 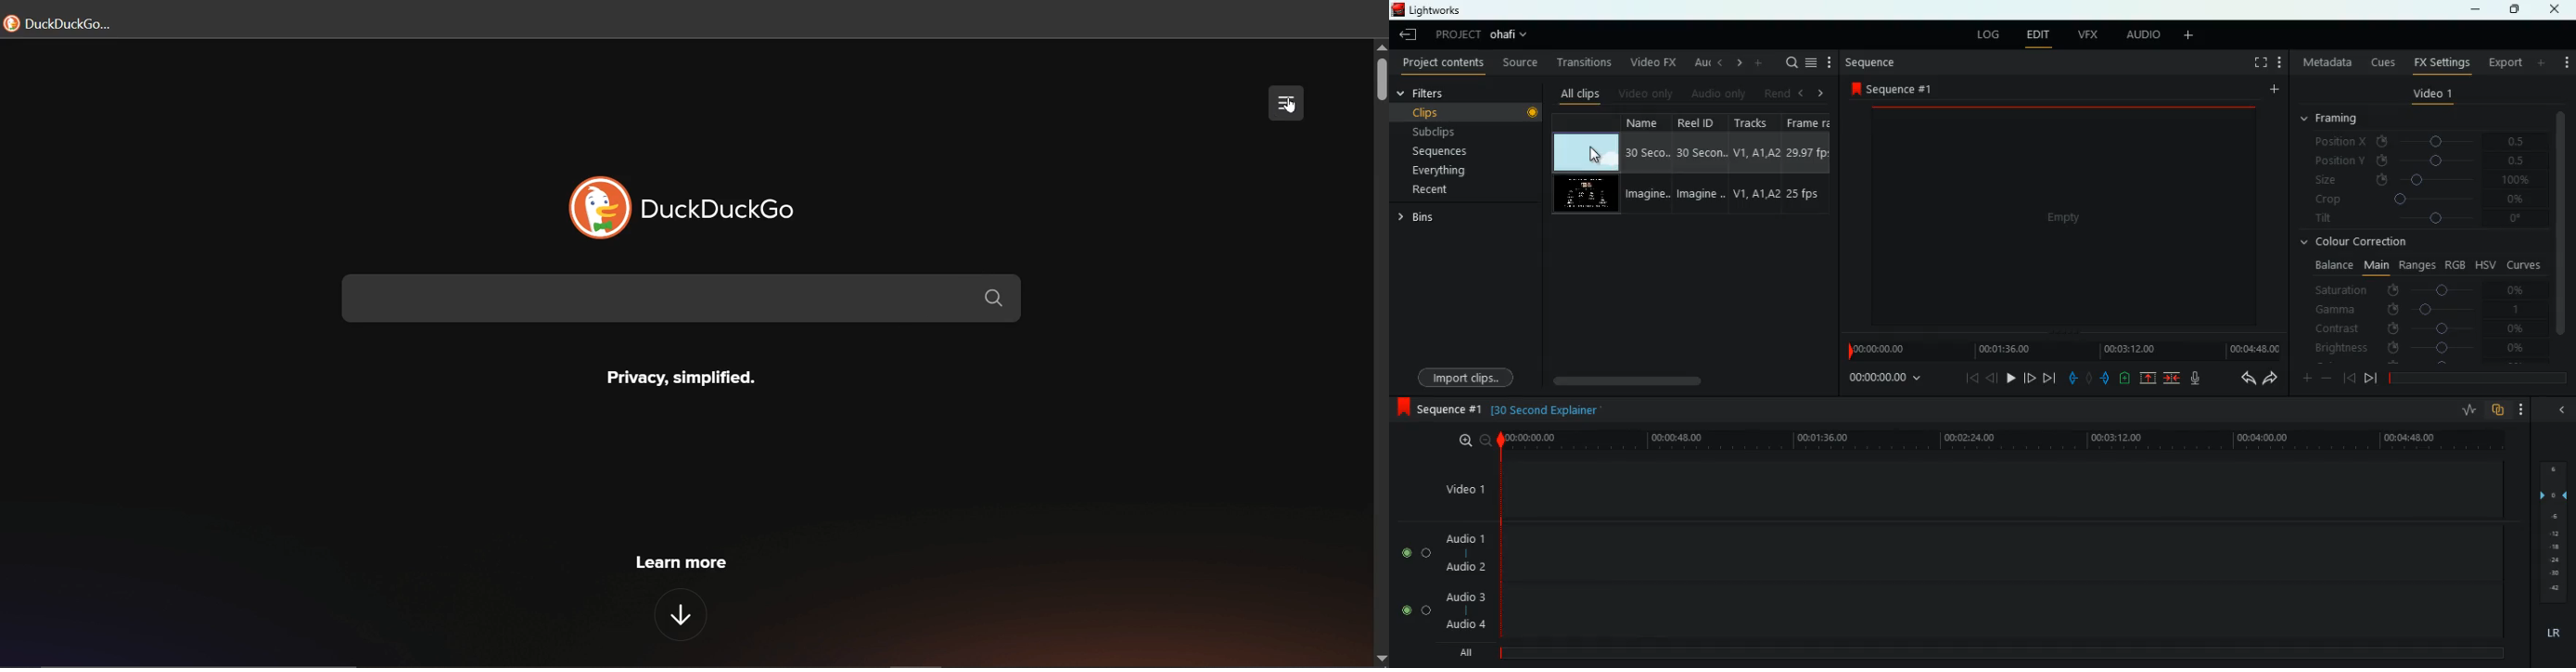 What do you see at coordinates (2038, 35) in the screenshot?
I see `edit` at bounding box center [2038, 35].